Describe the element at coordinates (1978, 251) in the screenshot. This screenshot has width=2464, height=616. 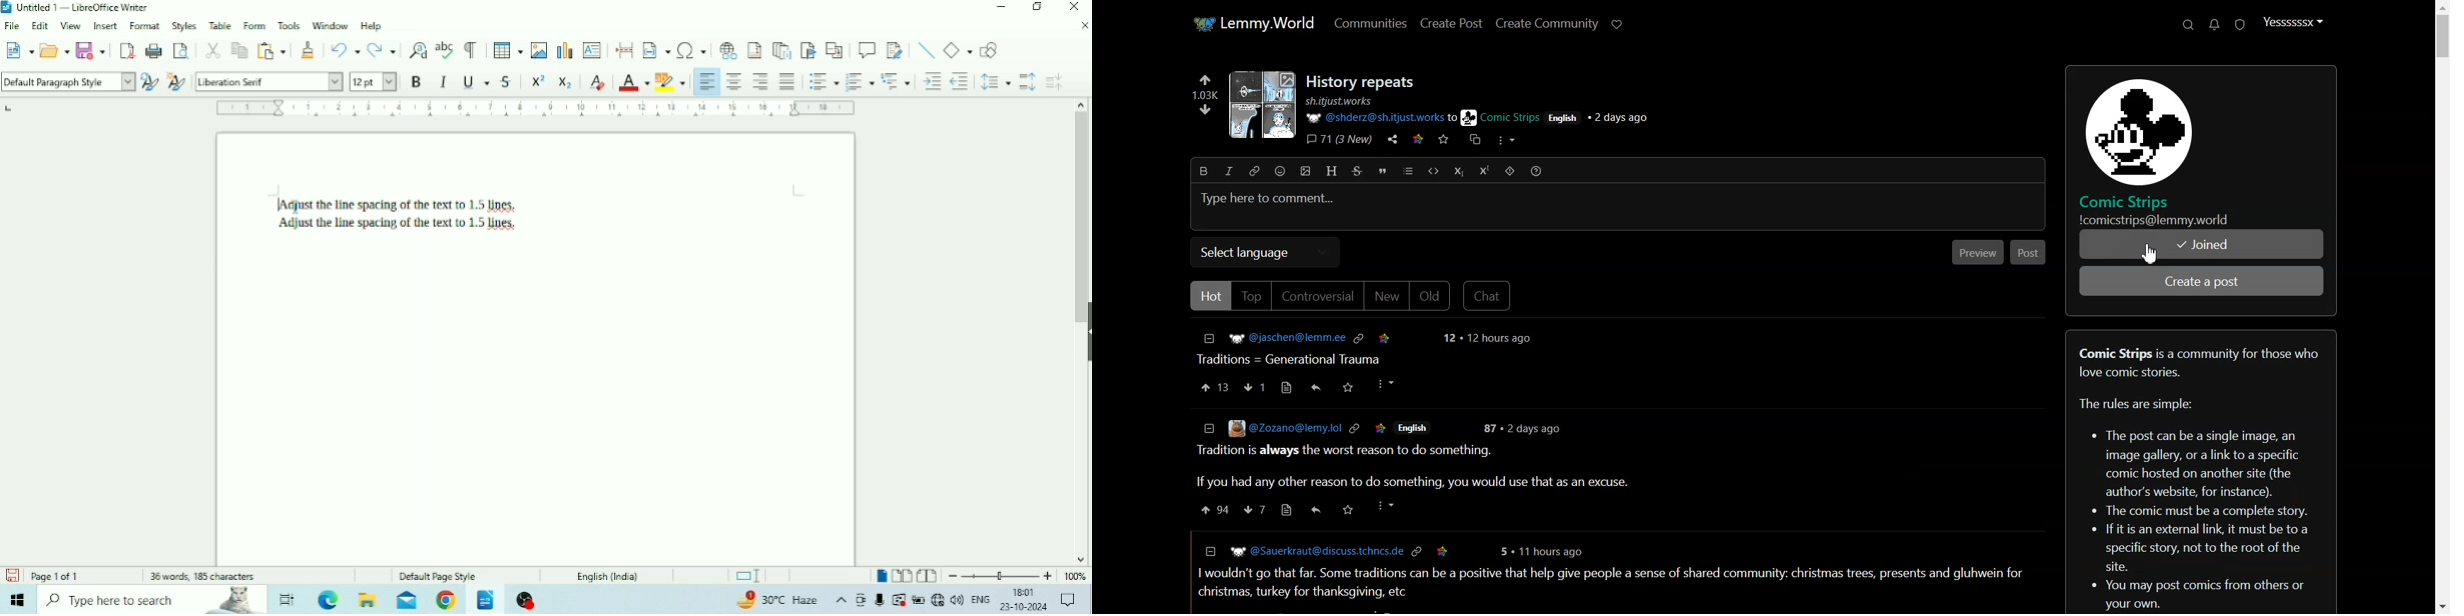
I see `Preview` at that location.